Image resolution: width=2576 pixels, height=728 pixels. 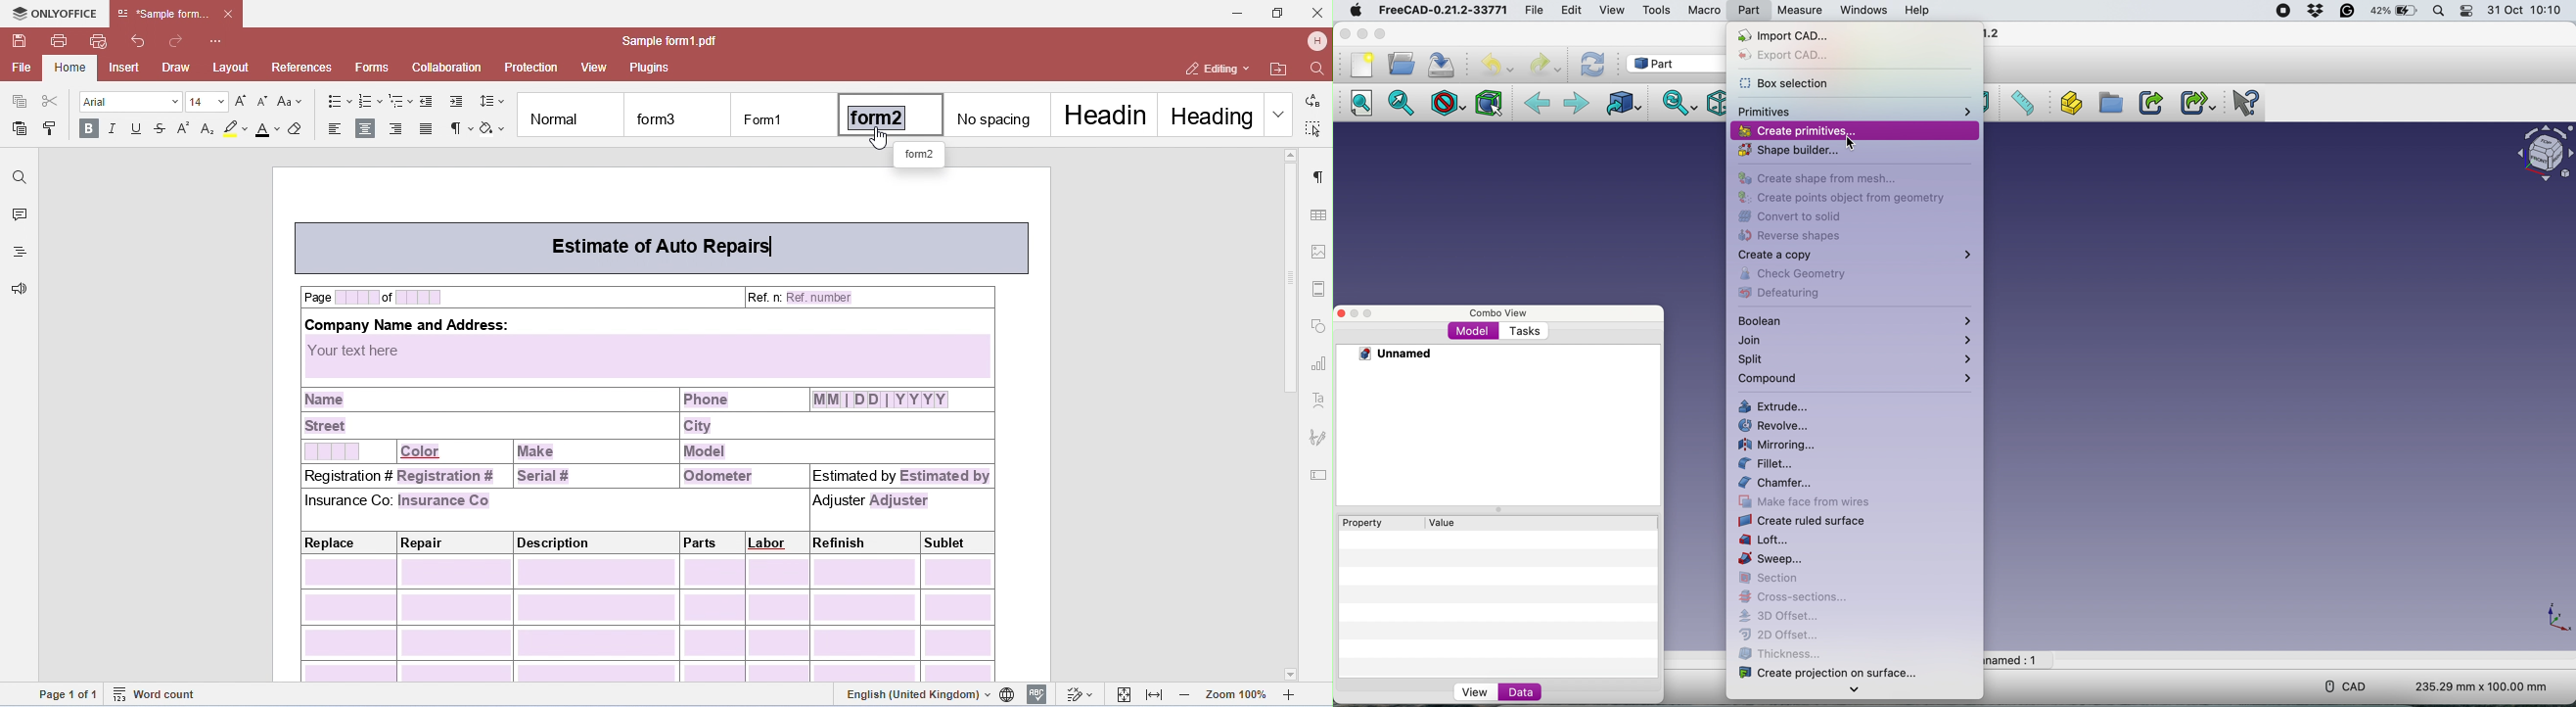 What do you see at coordinates (1857, 341) in the screenshot?
I see `join` at bounding box center [1857, 341].